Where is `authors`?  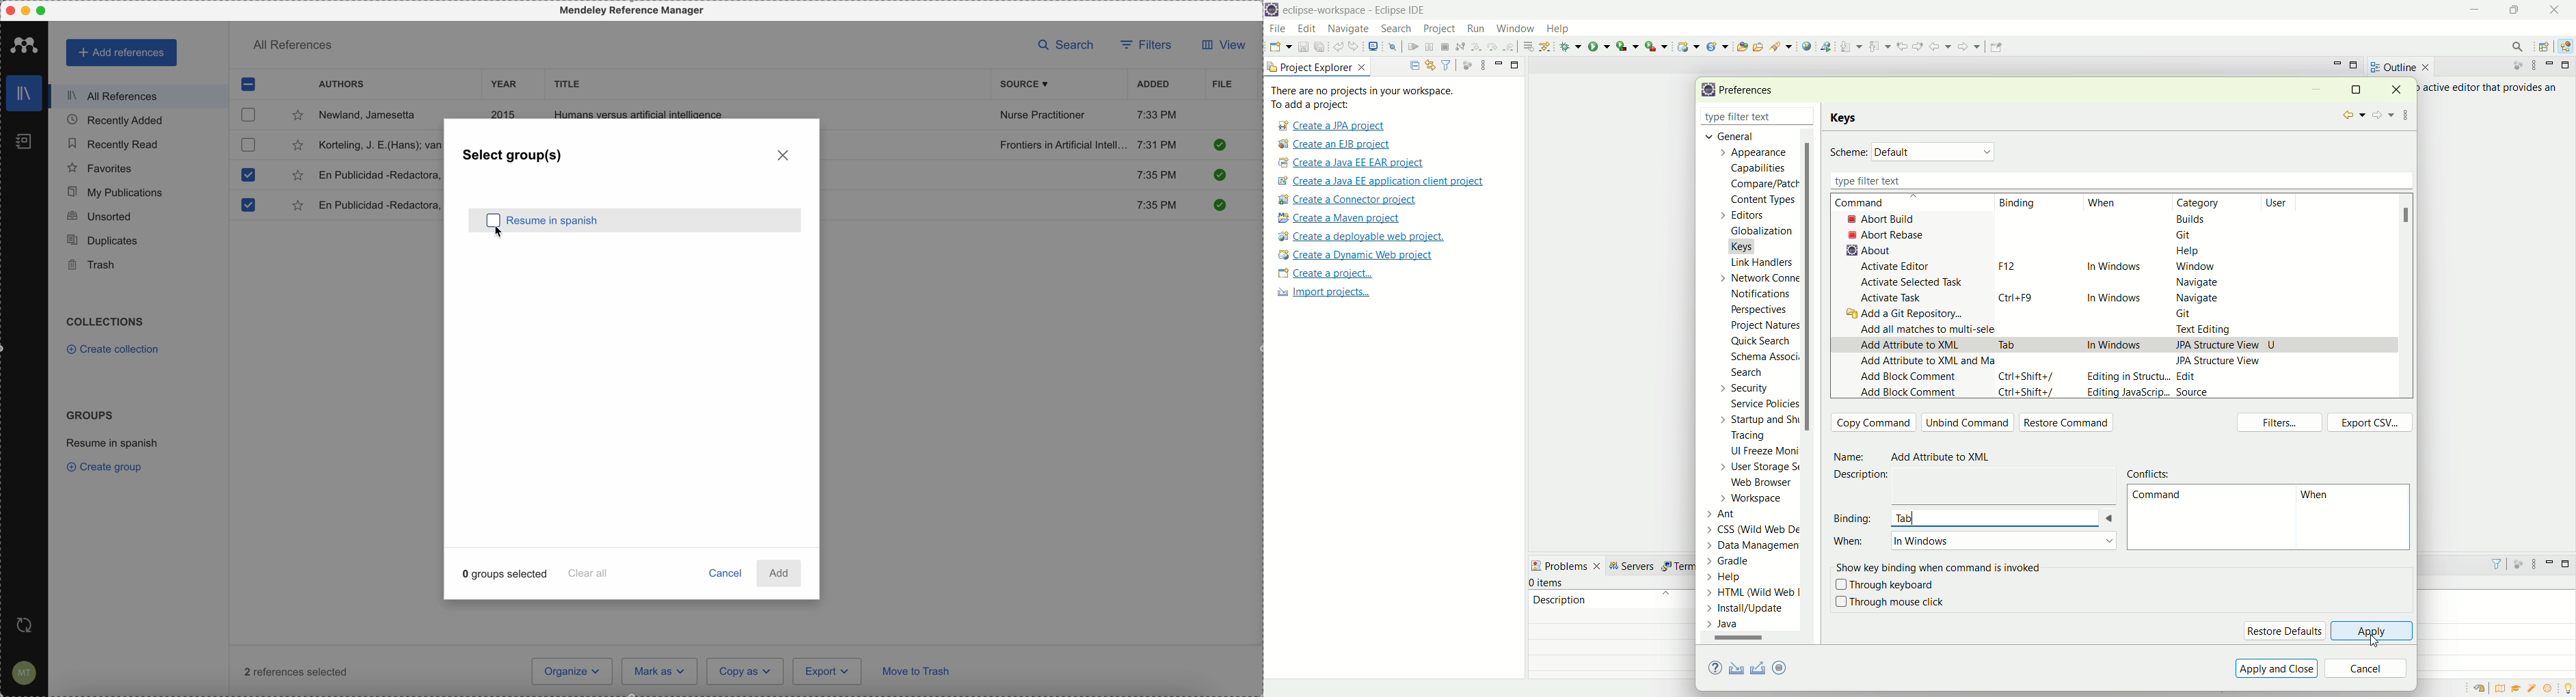
authors is located at coordinates (341, 85).